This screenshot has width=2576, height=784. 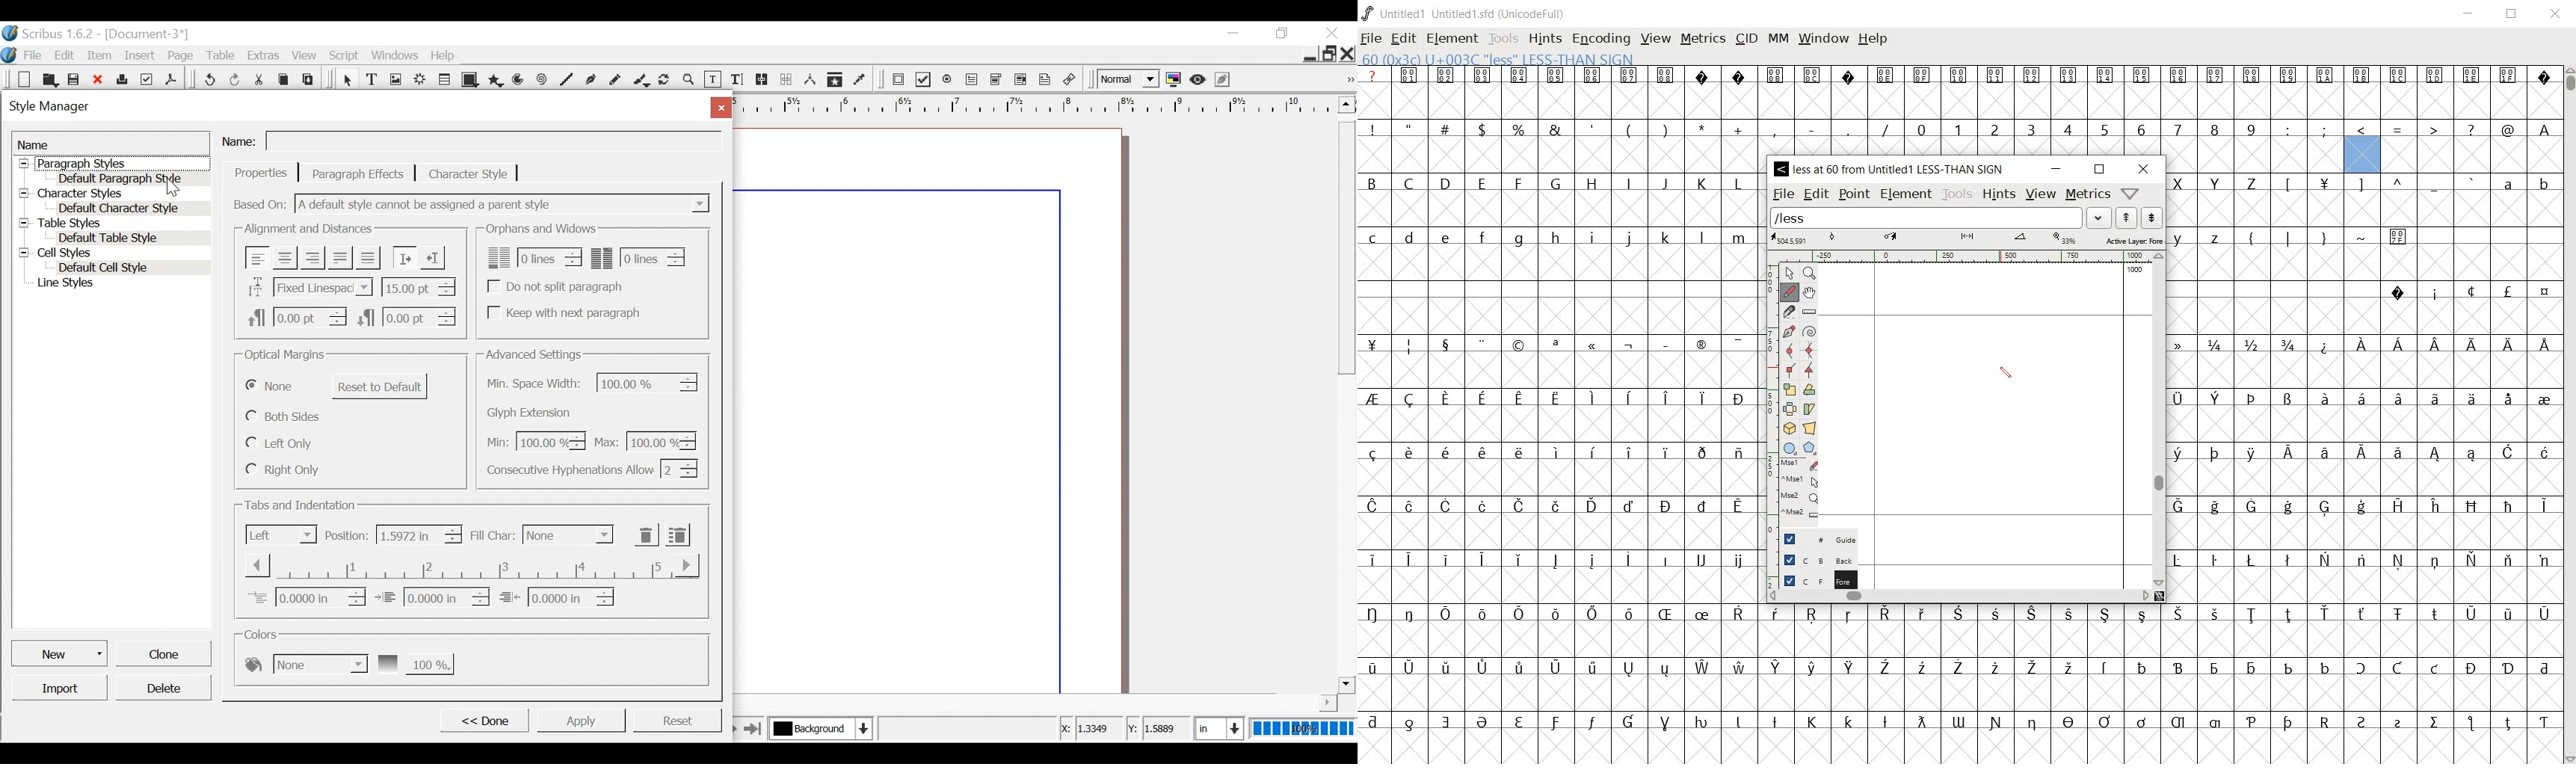 What do you see at coordinates (261, 173) in the screenshot?
I see `Properties` at bounding box center [261, 173].